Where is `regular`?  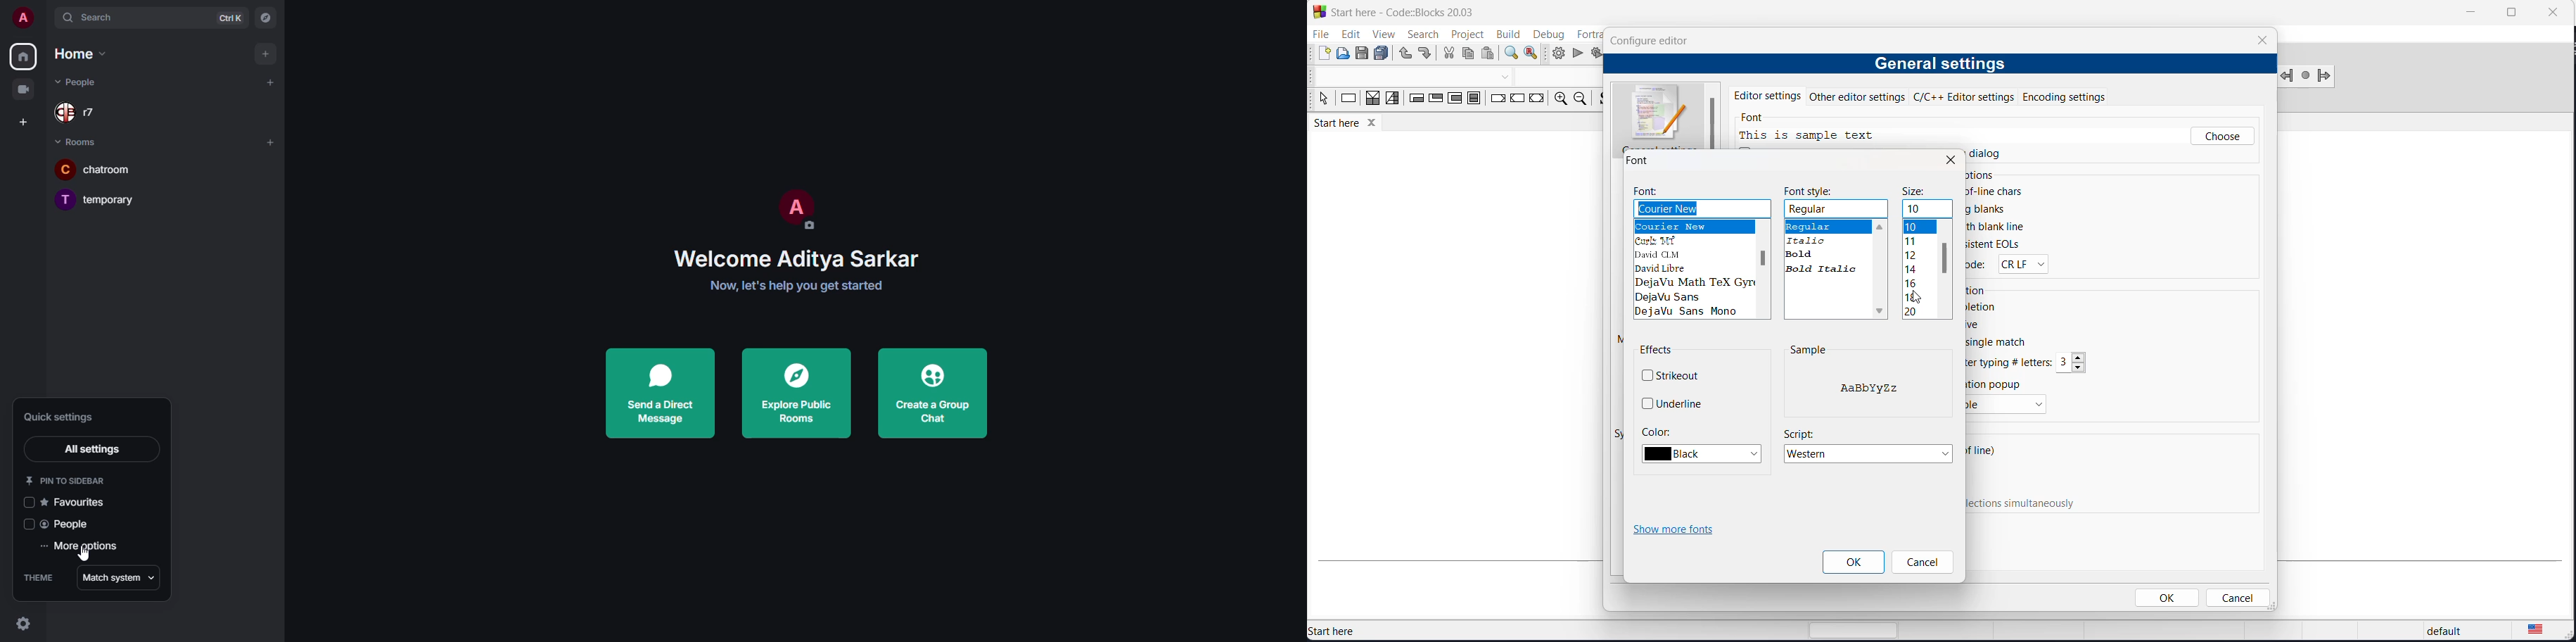
regular is located at coordinates (1837, 209).